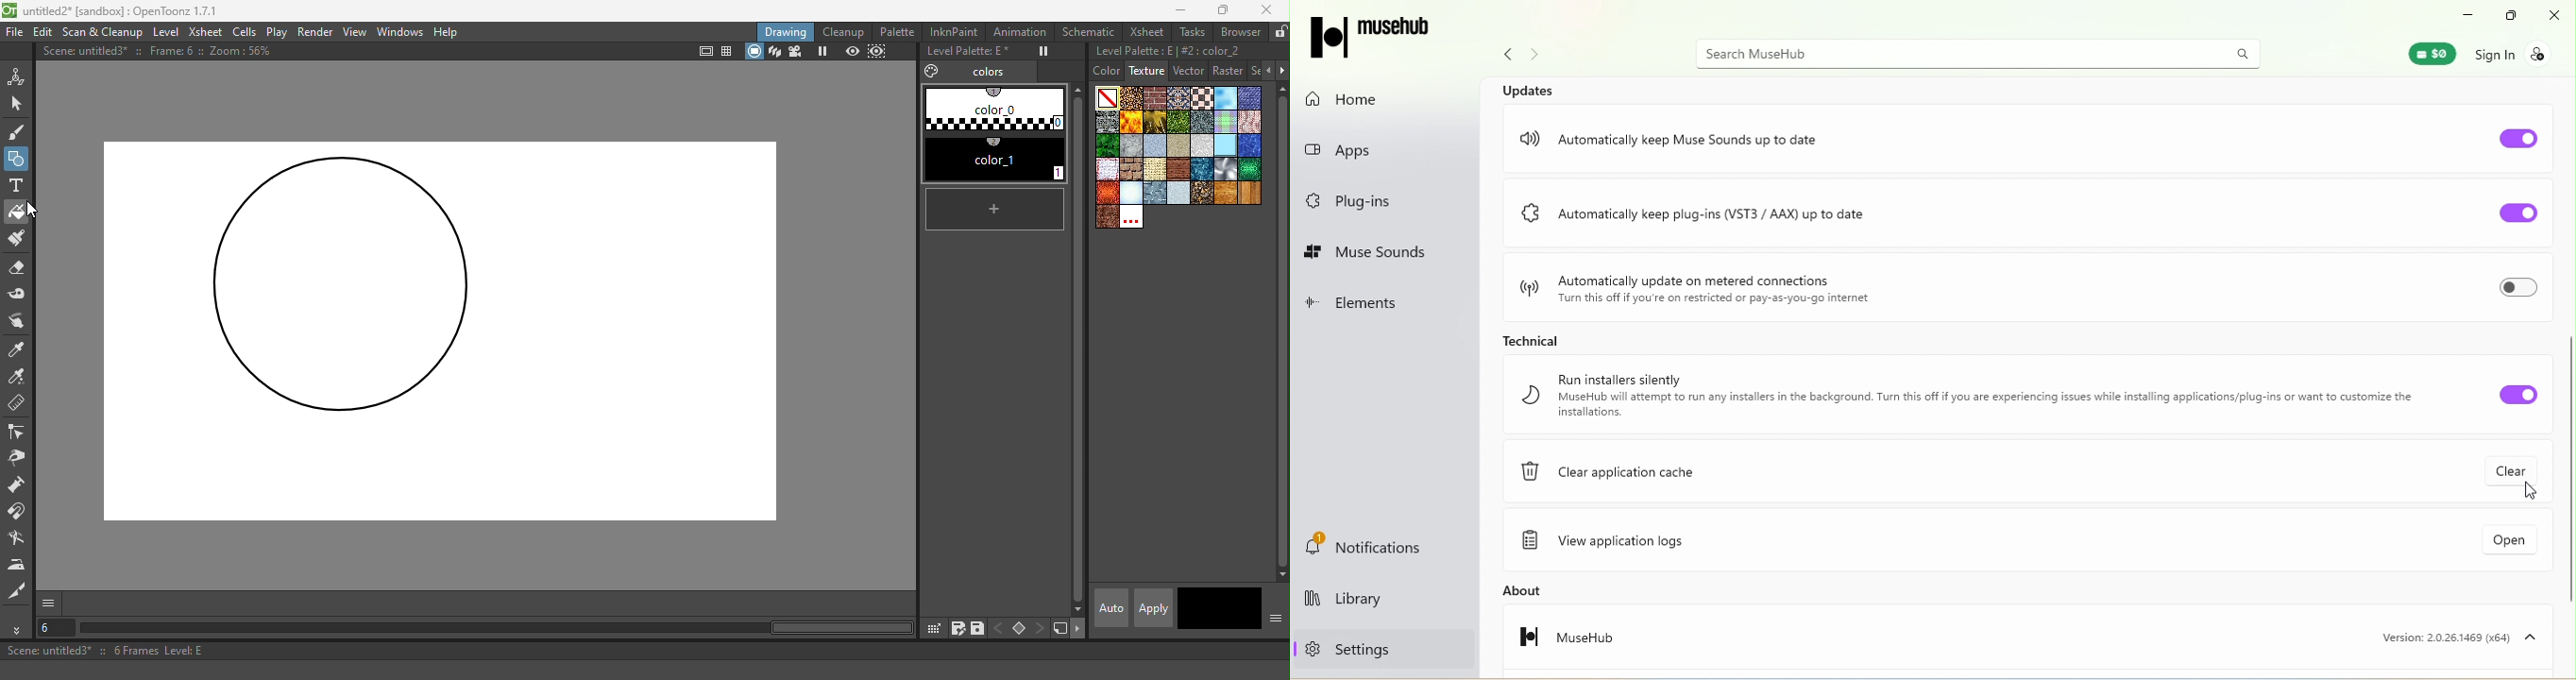 The image size is (2576, 700). Describe the element at coordinates (1156, 170) in the screenshot. I see `roughcanvas.bmp` at that location.